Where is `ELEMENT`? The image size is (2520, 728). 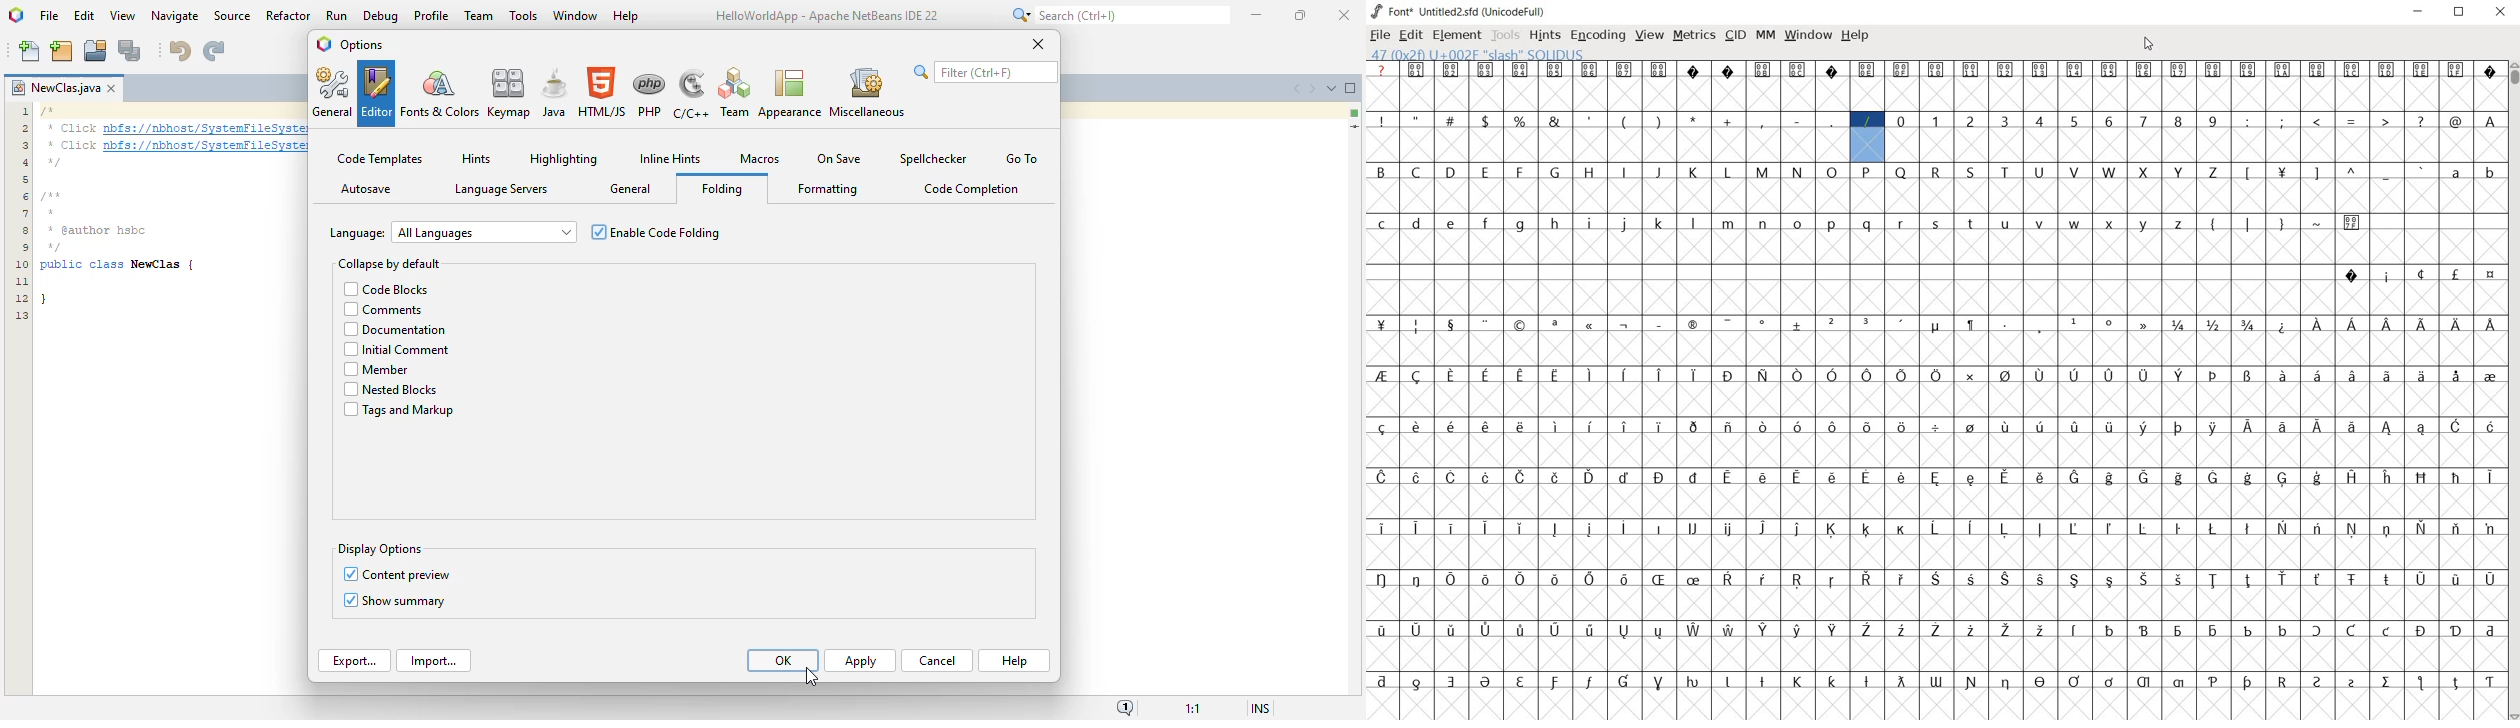
ELEMENT is located at coordinates (1458, 35).